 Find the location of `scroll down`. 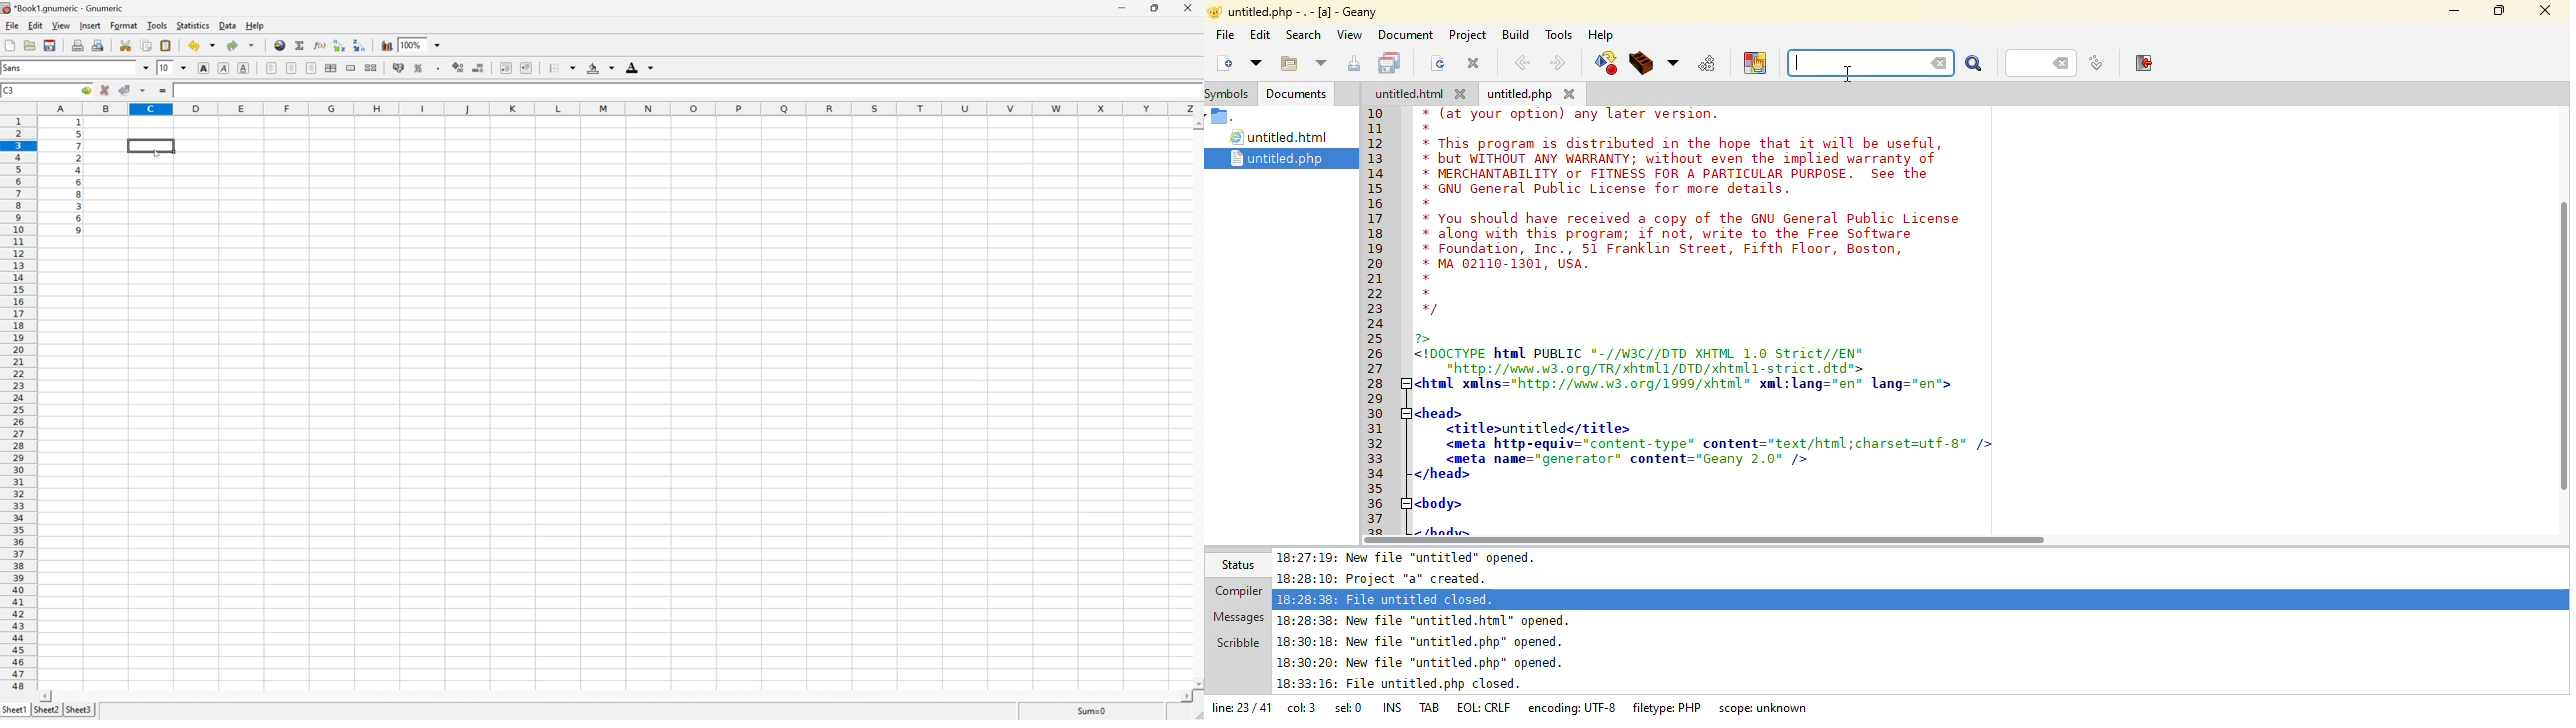

scroll down is located at coordinates (1197, 683).